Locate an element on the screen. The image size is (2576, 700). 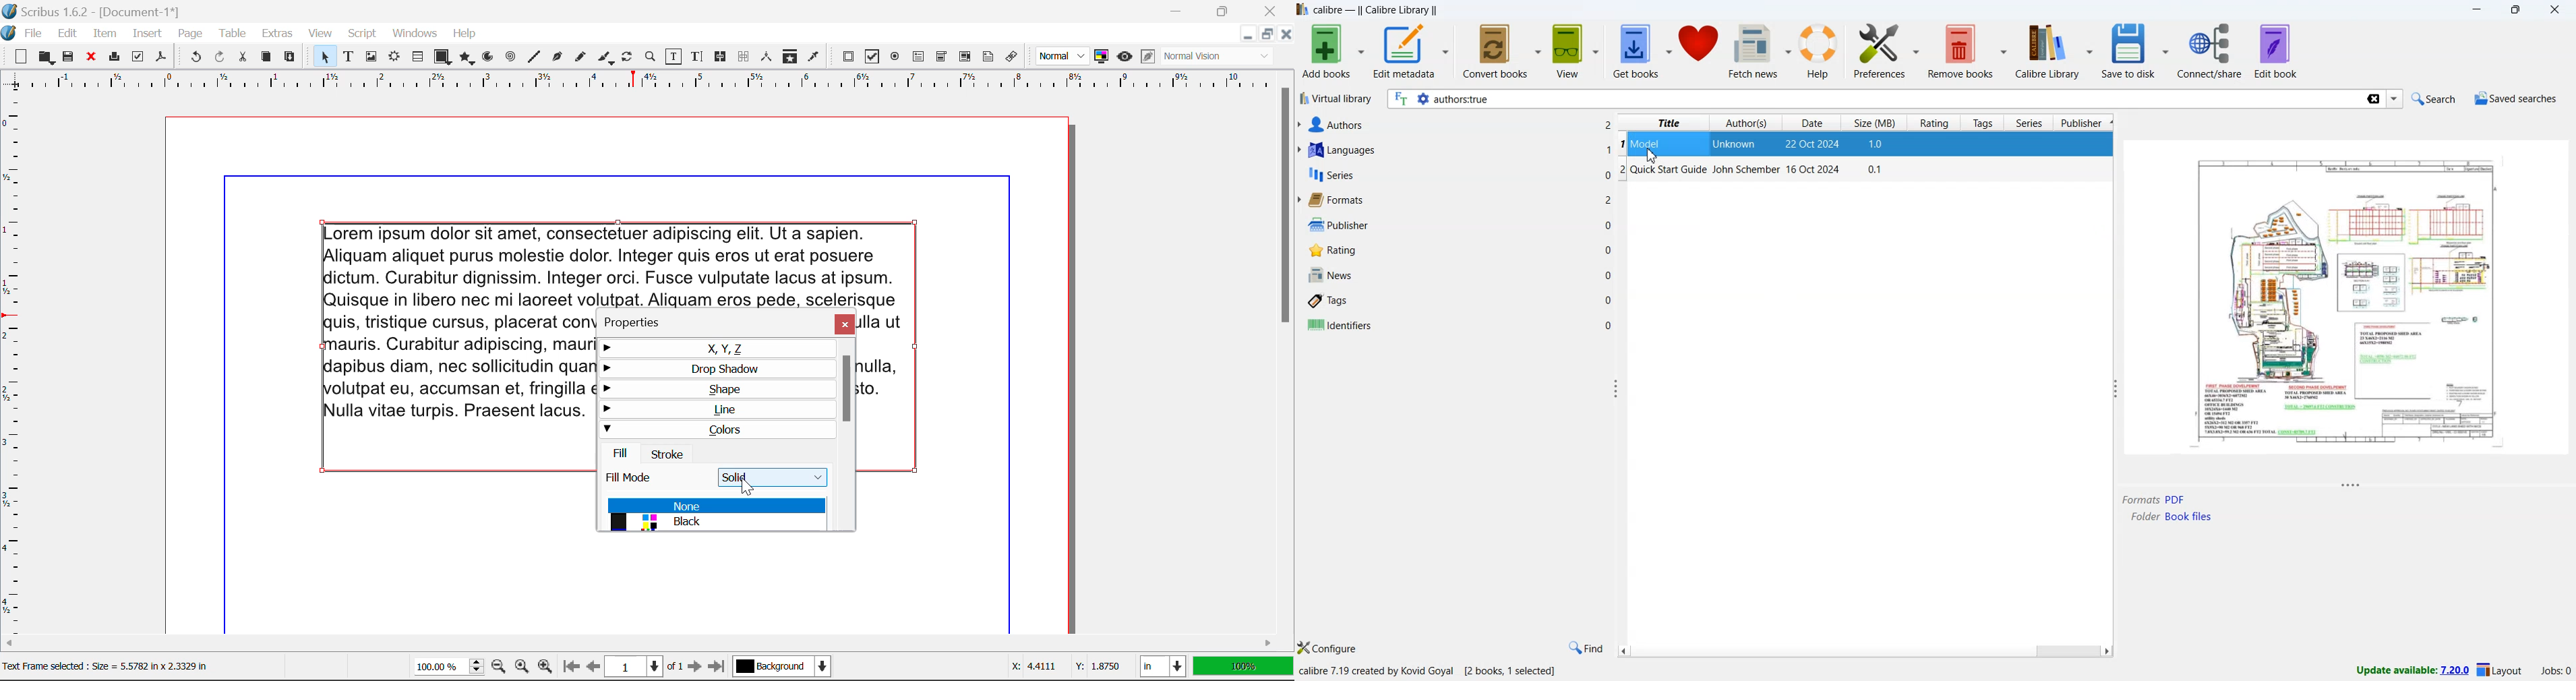
text is located at coordinates (458, 367).